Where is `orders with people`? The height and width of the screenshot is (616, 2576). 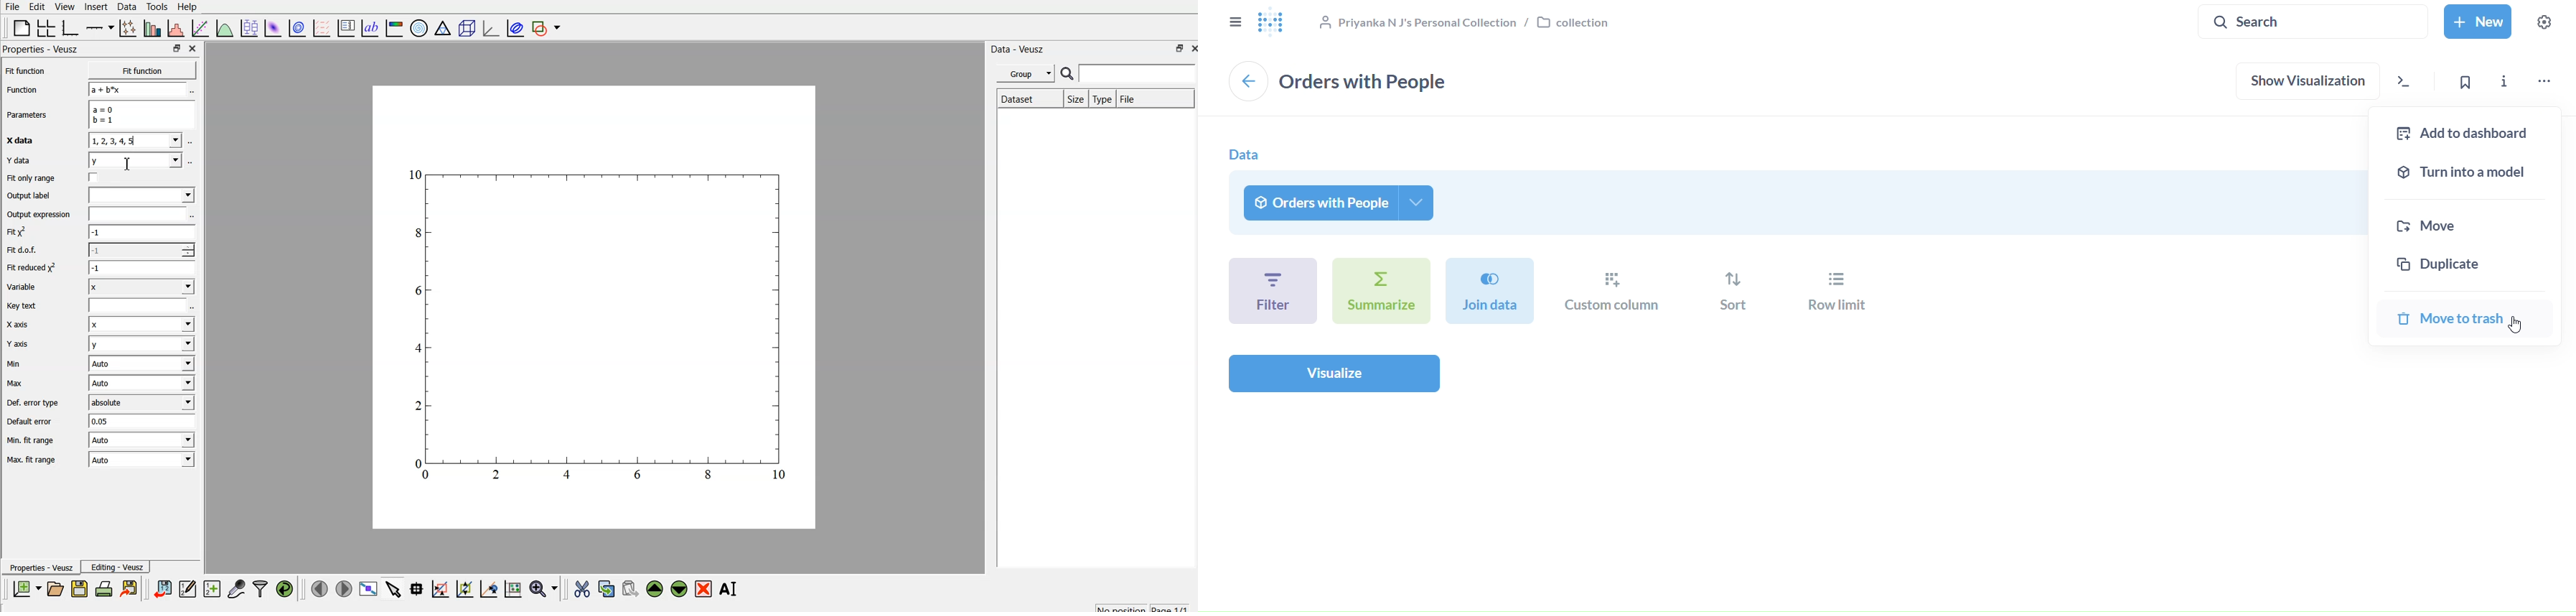 orders with people is located at coordinates (1339, 203).